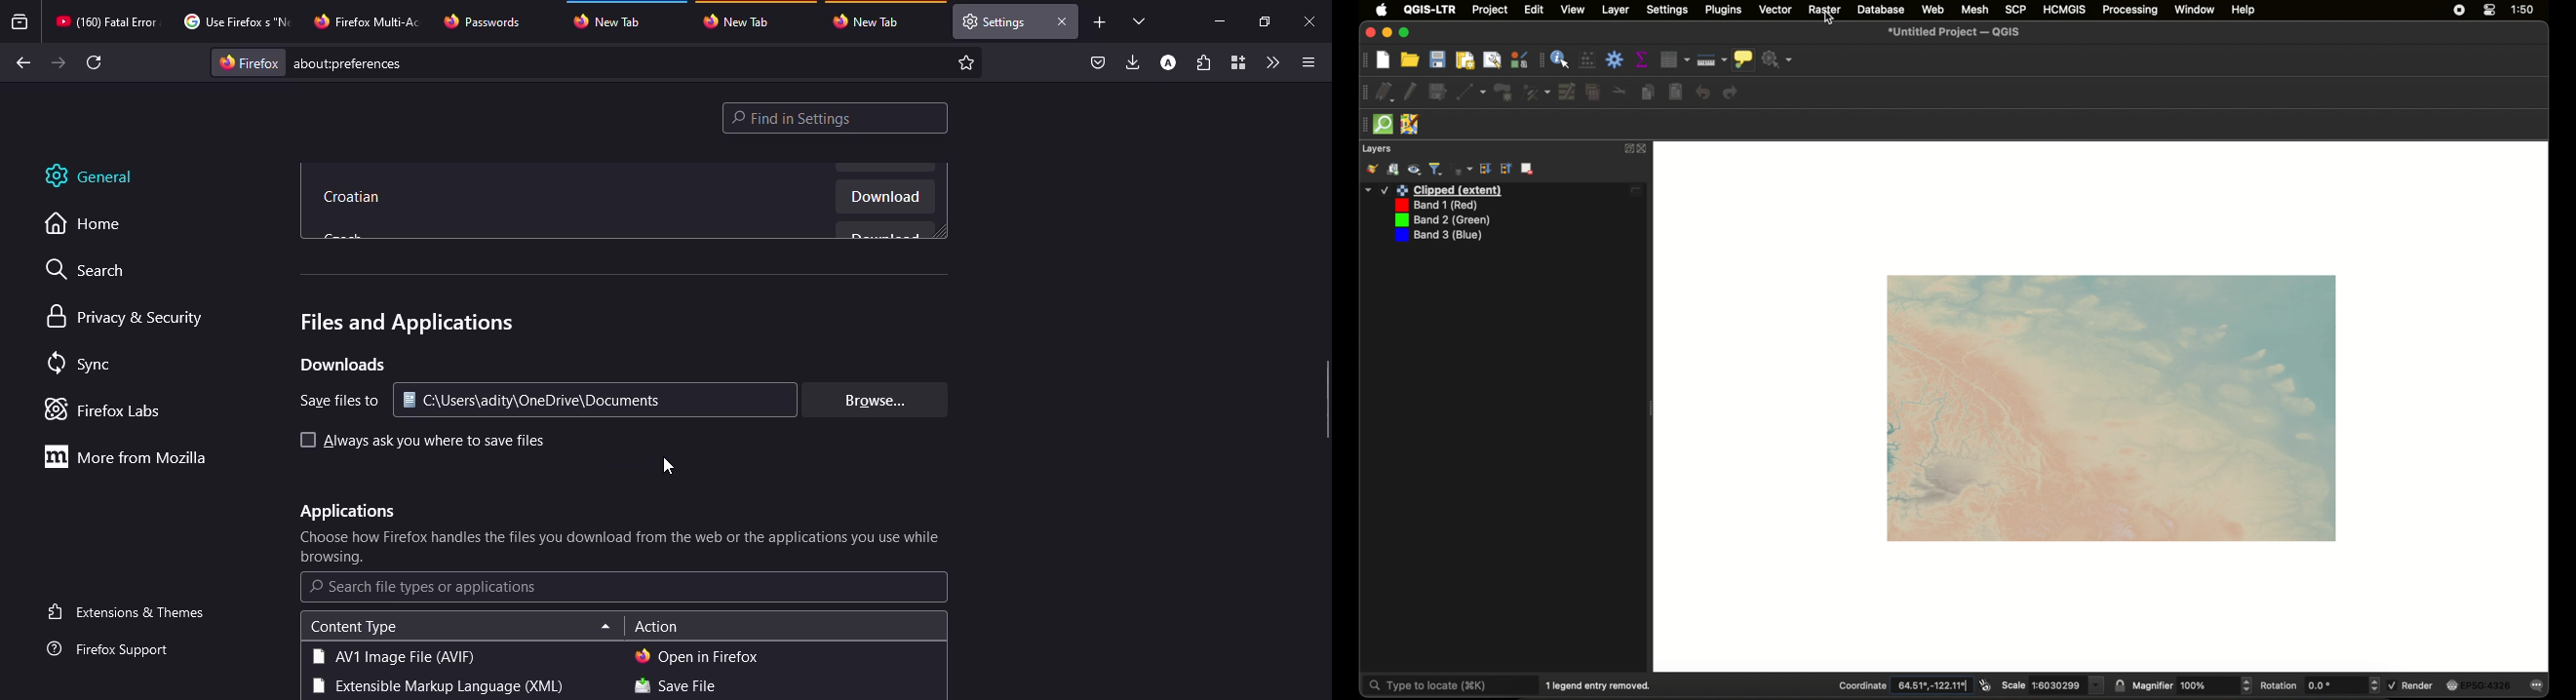 The height and width of the screenshot is (700, 2576). What do you see at coordinates (1934, 9) in the screenshot?
I see `web` at bounding box center [1934, 9].